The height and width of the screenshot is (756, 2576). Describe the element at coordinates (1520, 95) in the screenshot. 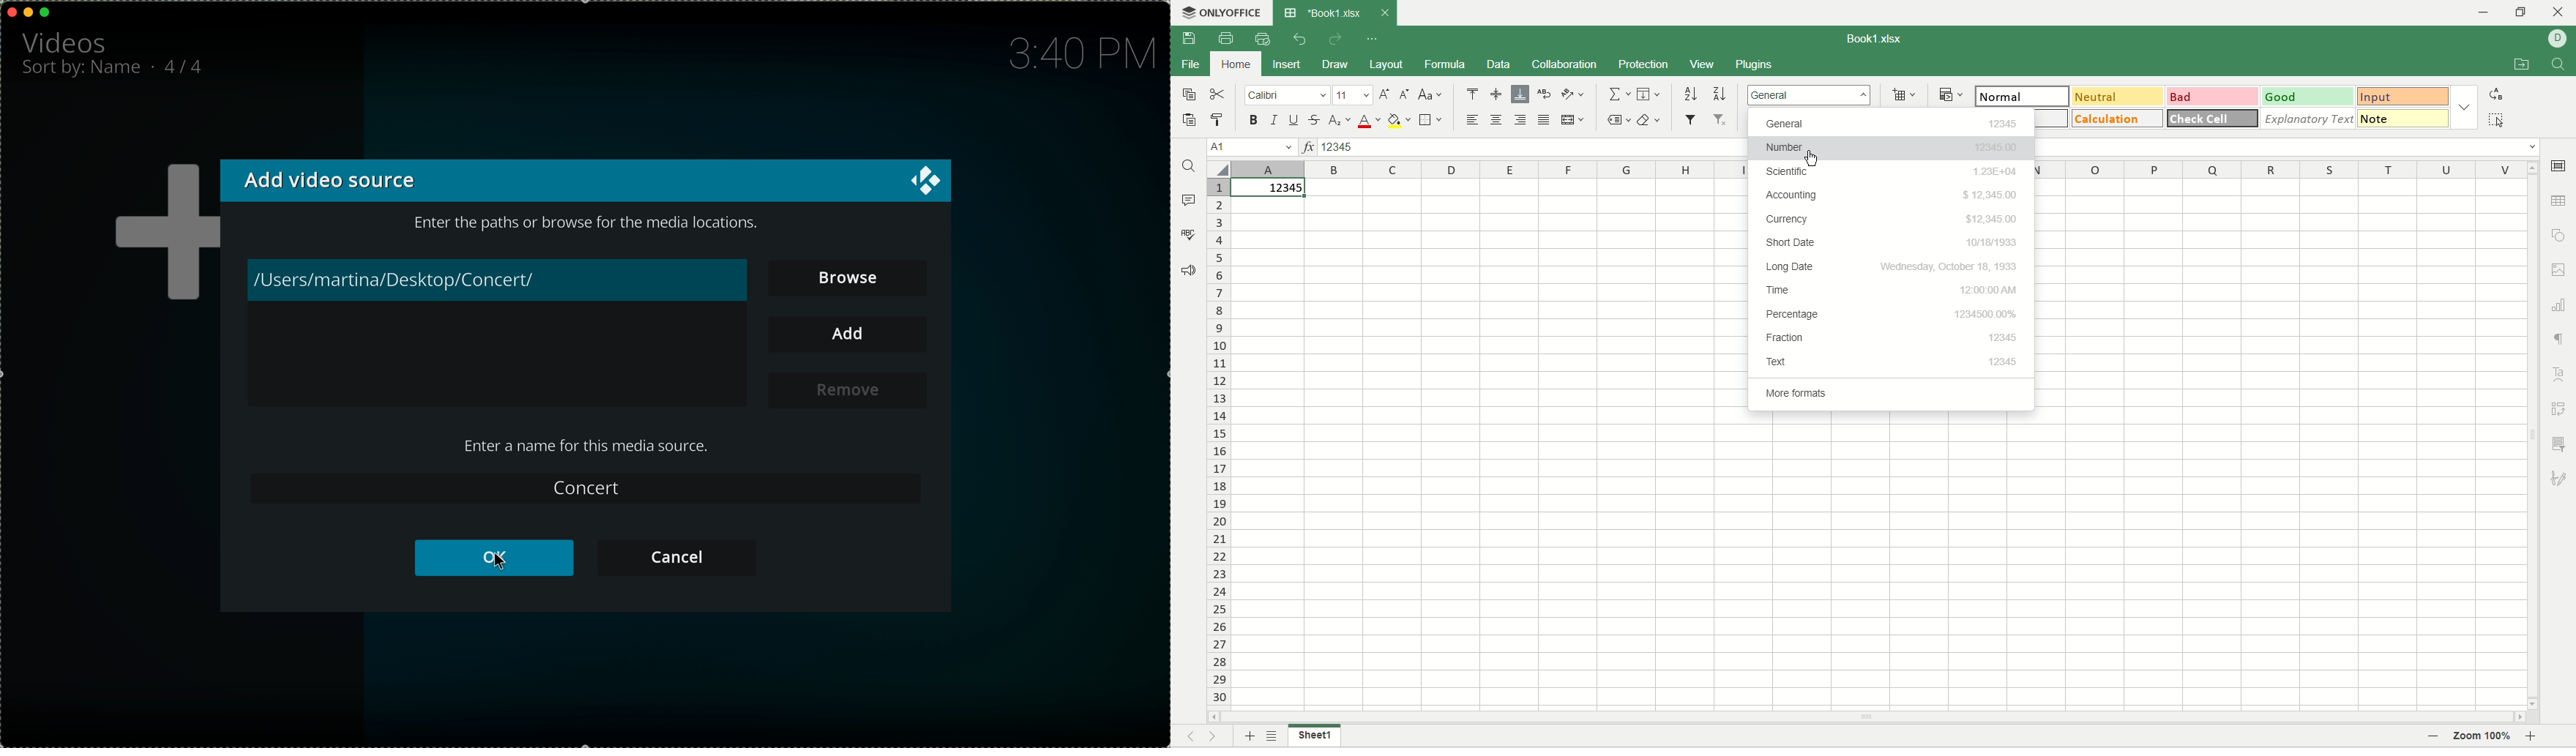

I see `align below` at that location.